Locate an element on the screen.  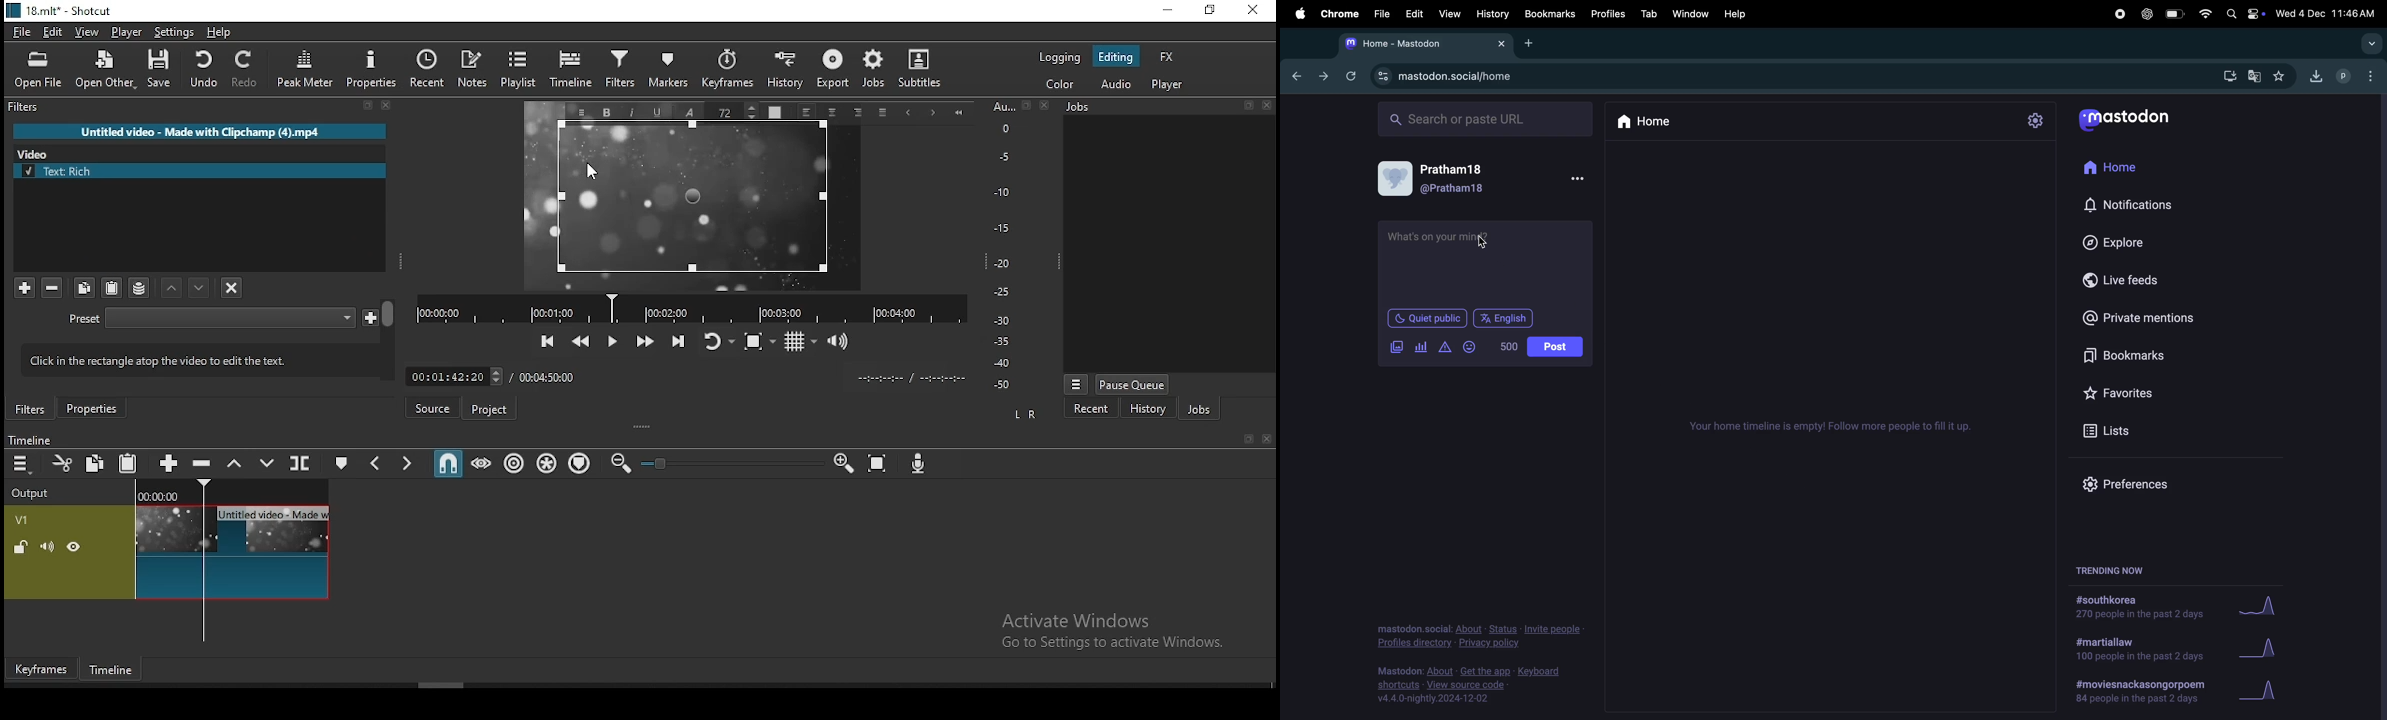
add is located at coordinates (1532, 43).